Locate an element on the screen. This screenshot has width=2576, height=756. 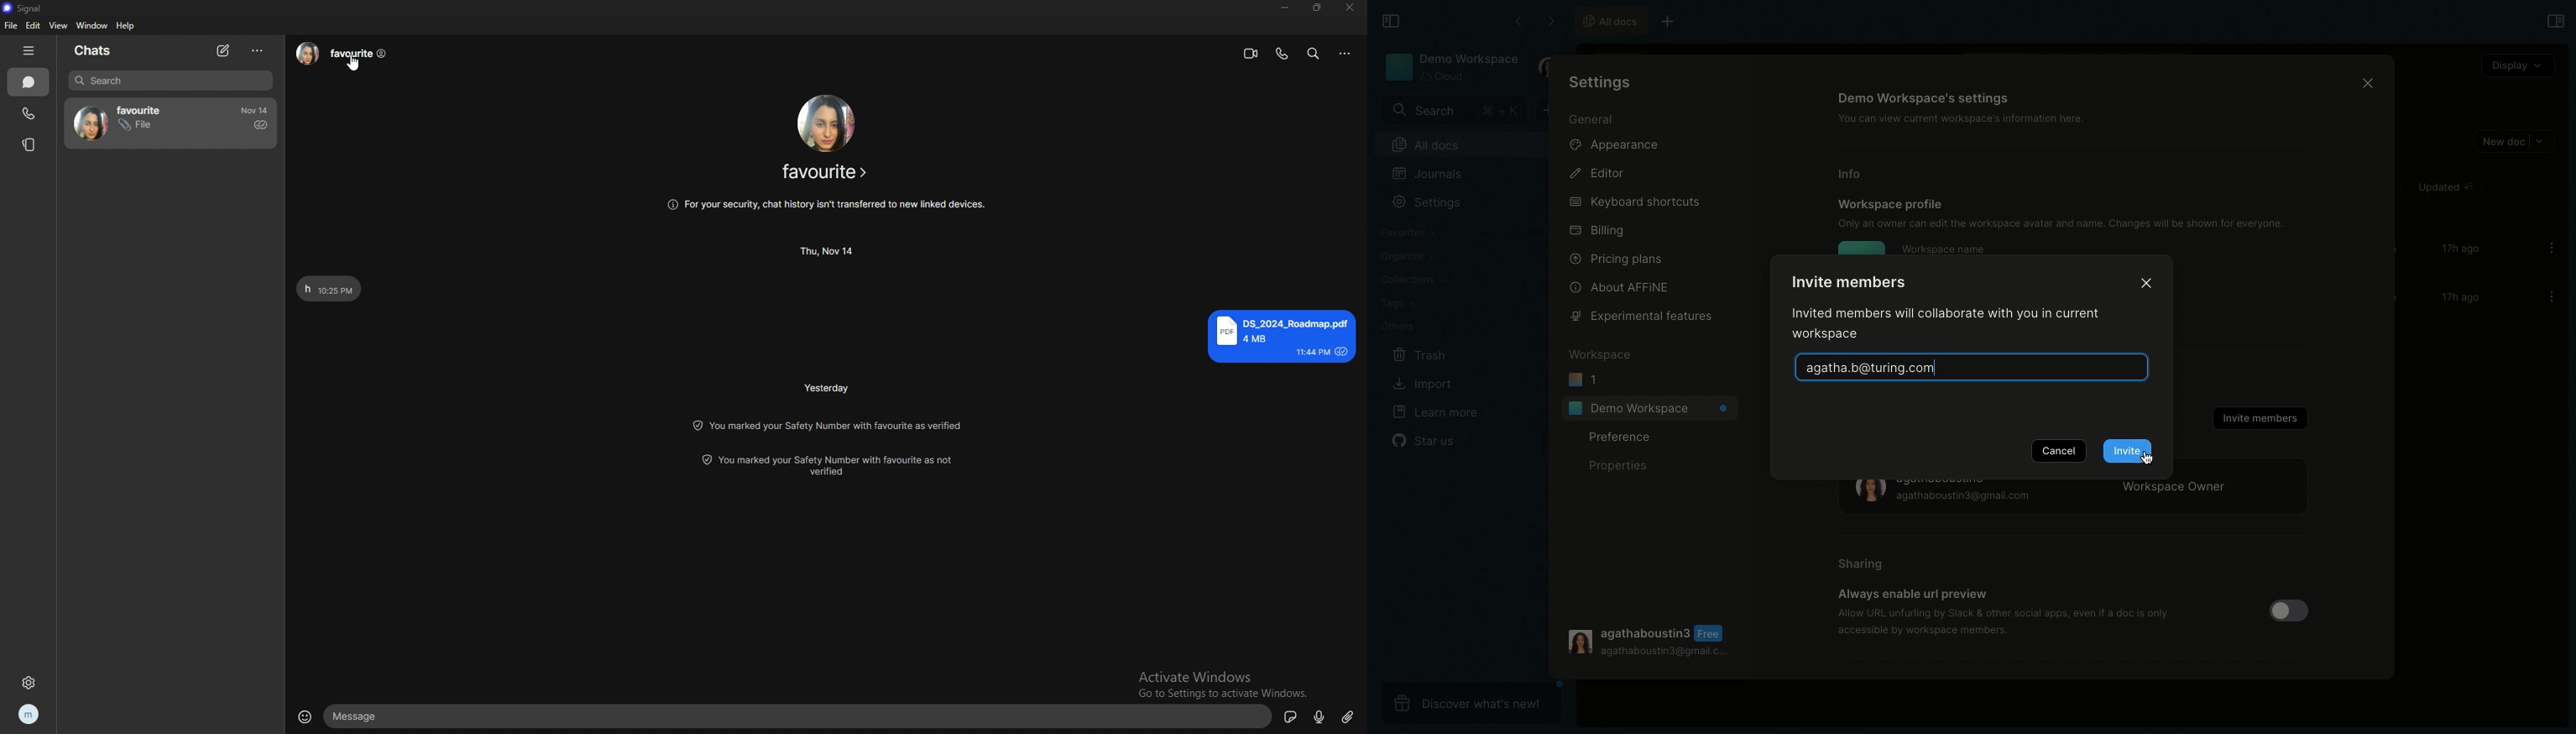
video calls is located at coordinates (1252, 54).